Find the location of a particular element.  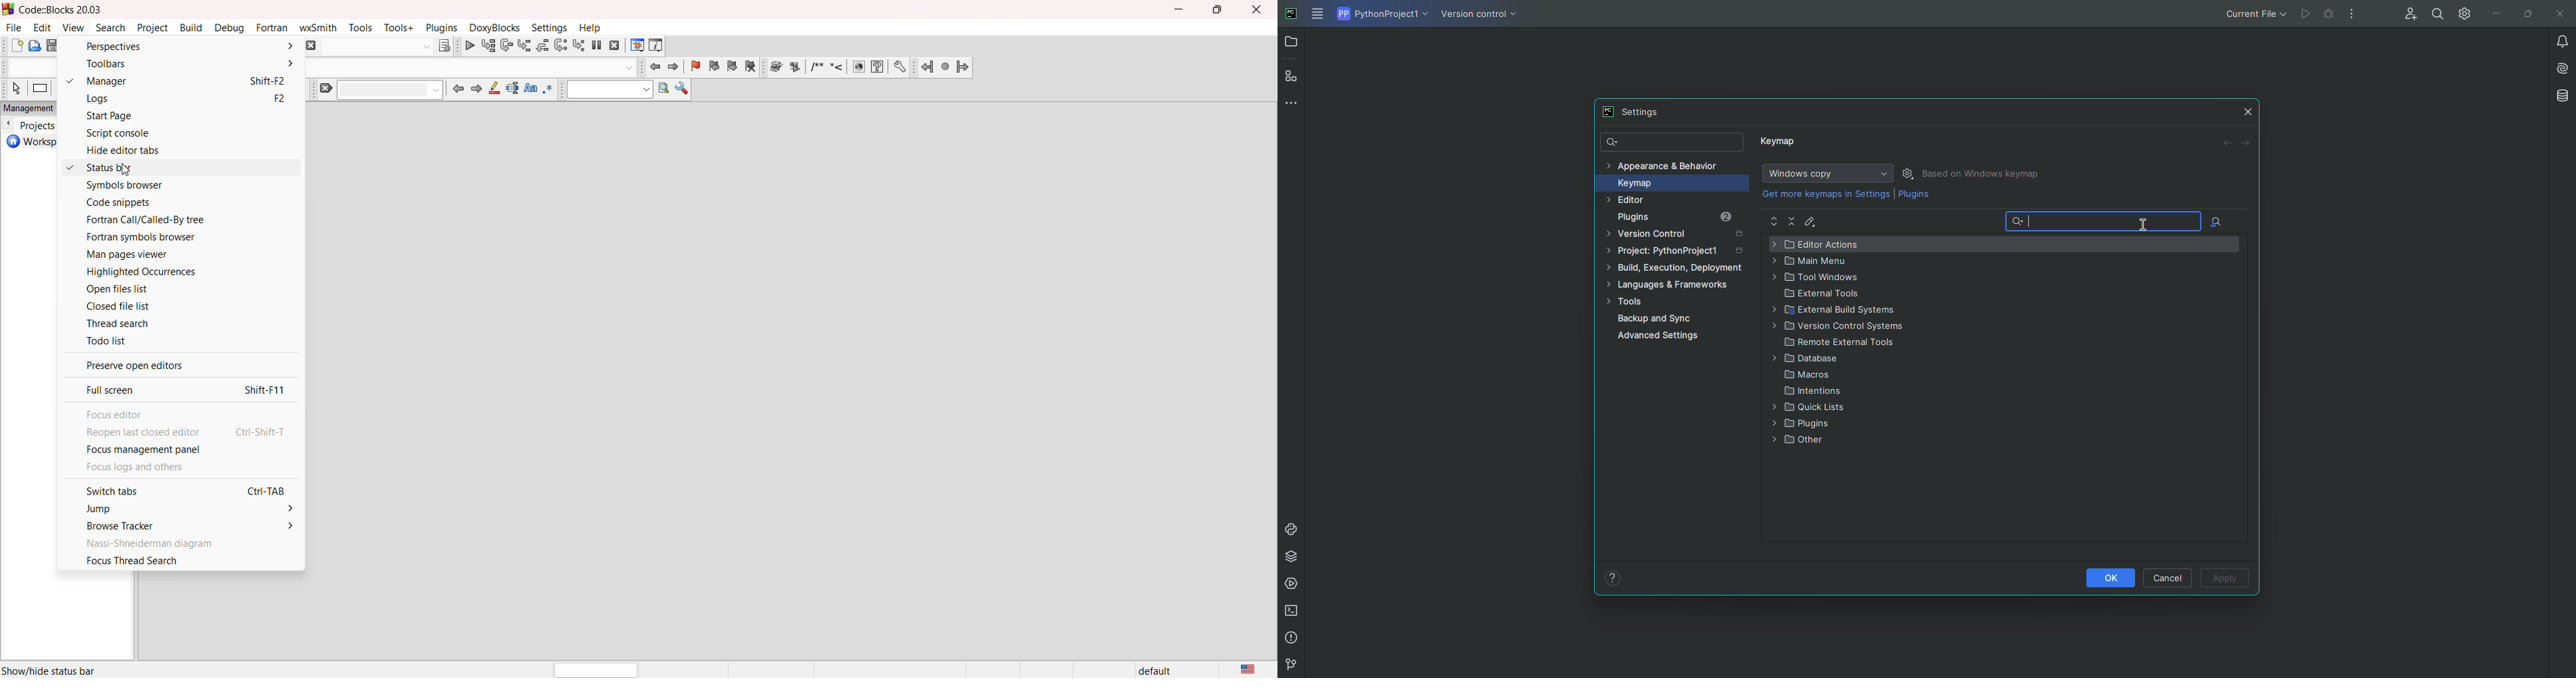

tools+ is located at coordinates (398, 27).